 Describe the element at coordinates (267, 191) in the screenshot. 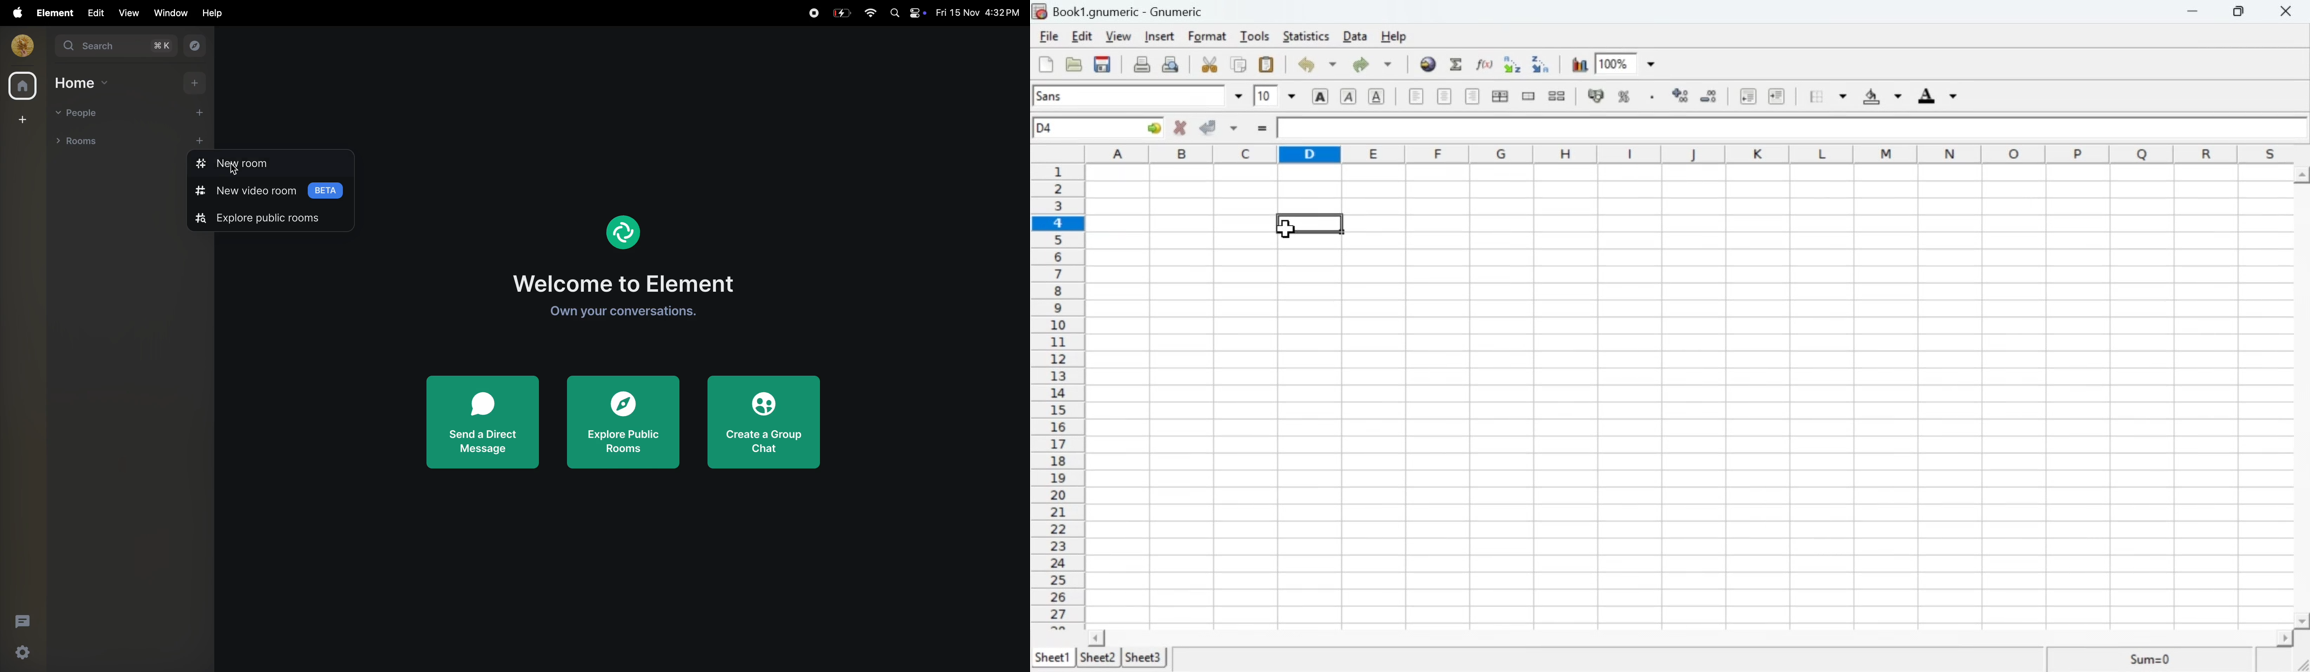

I see `new video room` at that location.